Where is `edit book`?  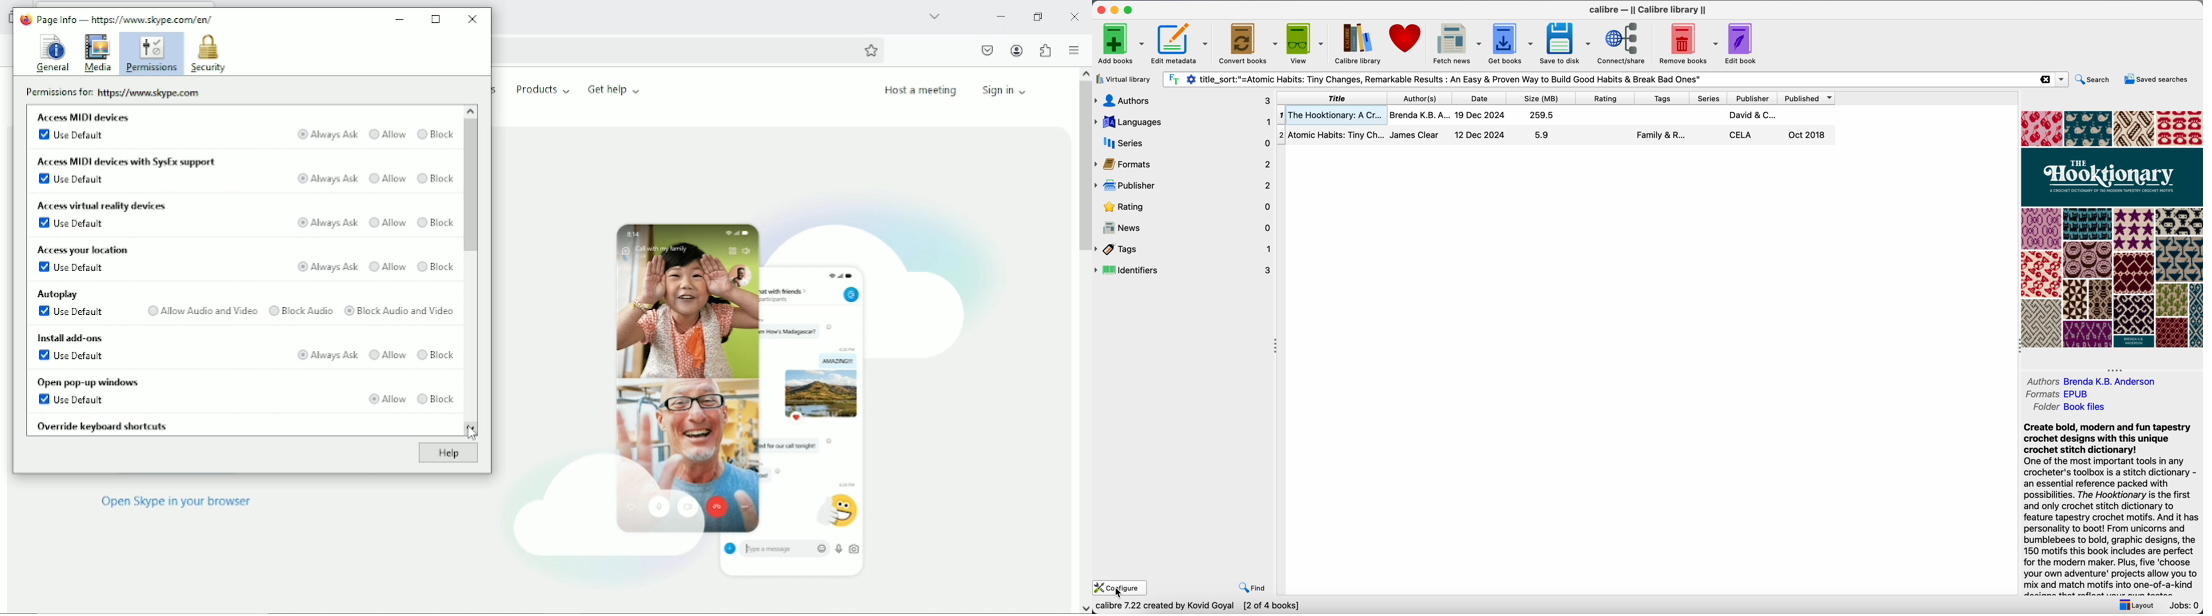 edit book is located at coordinates (1744, 43).